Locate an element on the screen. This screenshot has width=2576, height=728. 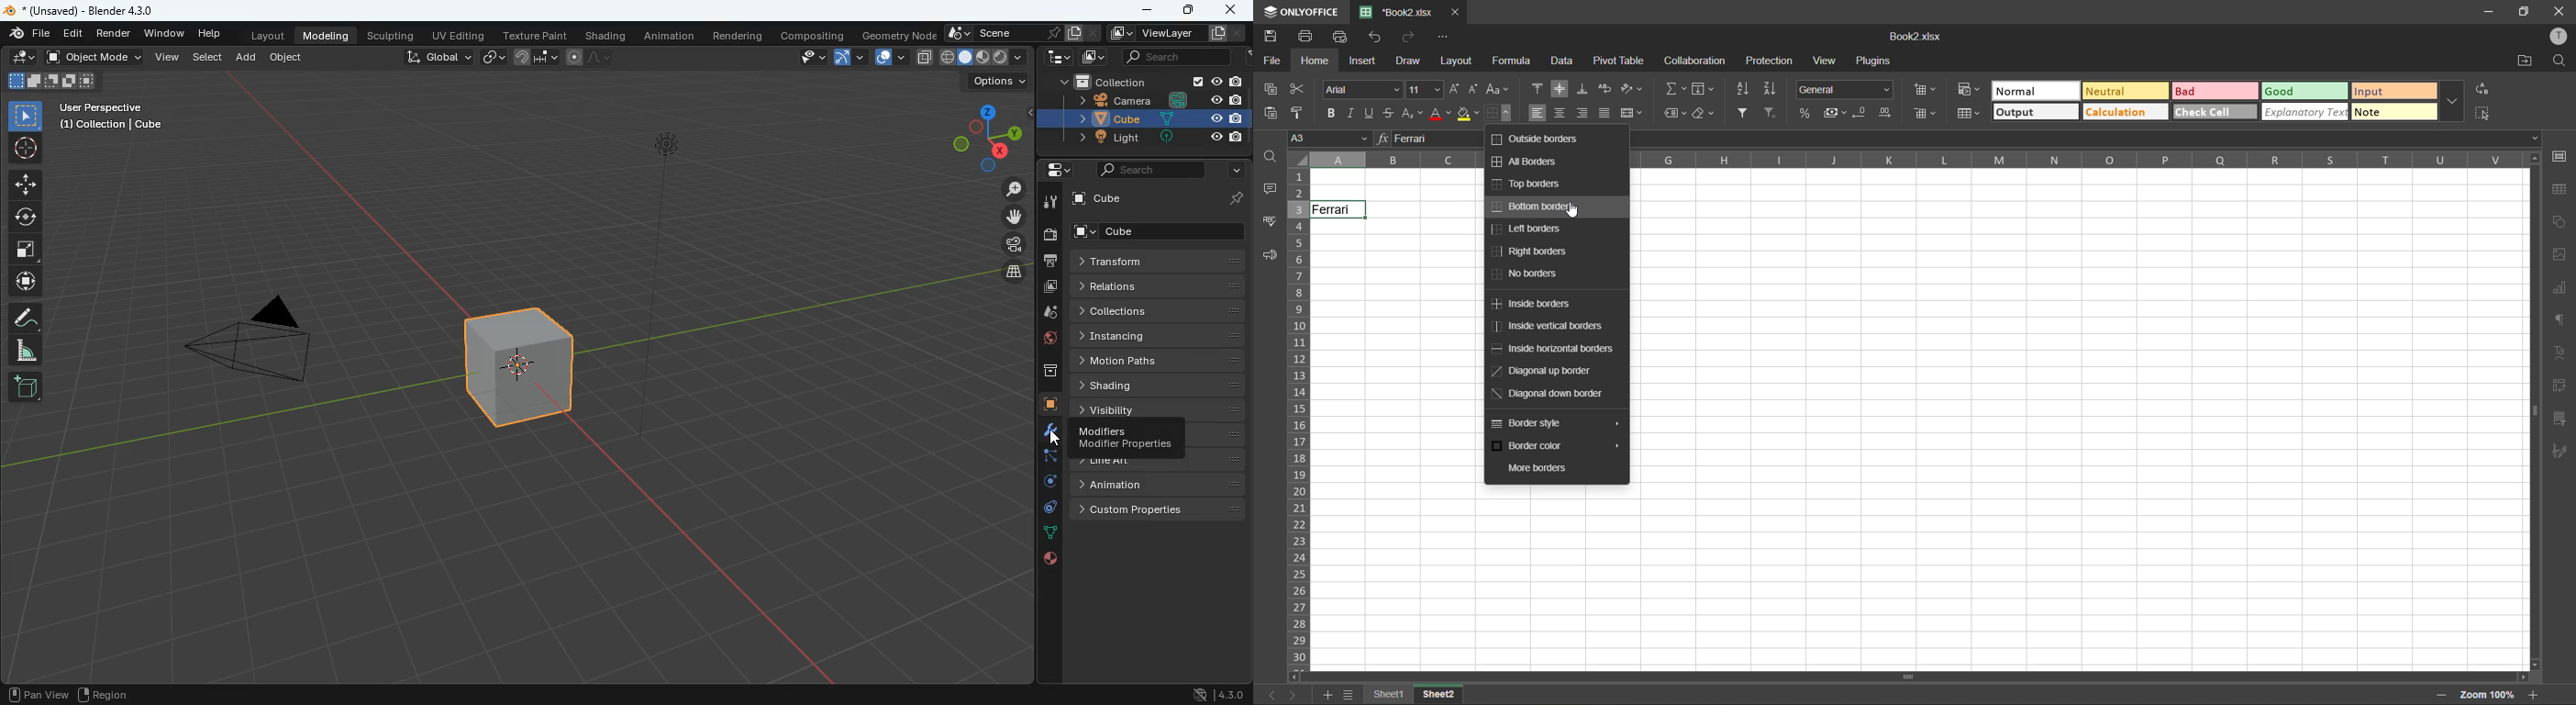
align right is located at coordinates (1584, 112).